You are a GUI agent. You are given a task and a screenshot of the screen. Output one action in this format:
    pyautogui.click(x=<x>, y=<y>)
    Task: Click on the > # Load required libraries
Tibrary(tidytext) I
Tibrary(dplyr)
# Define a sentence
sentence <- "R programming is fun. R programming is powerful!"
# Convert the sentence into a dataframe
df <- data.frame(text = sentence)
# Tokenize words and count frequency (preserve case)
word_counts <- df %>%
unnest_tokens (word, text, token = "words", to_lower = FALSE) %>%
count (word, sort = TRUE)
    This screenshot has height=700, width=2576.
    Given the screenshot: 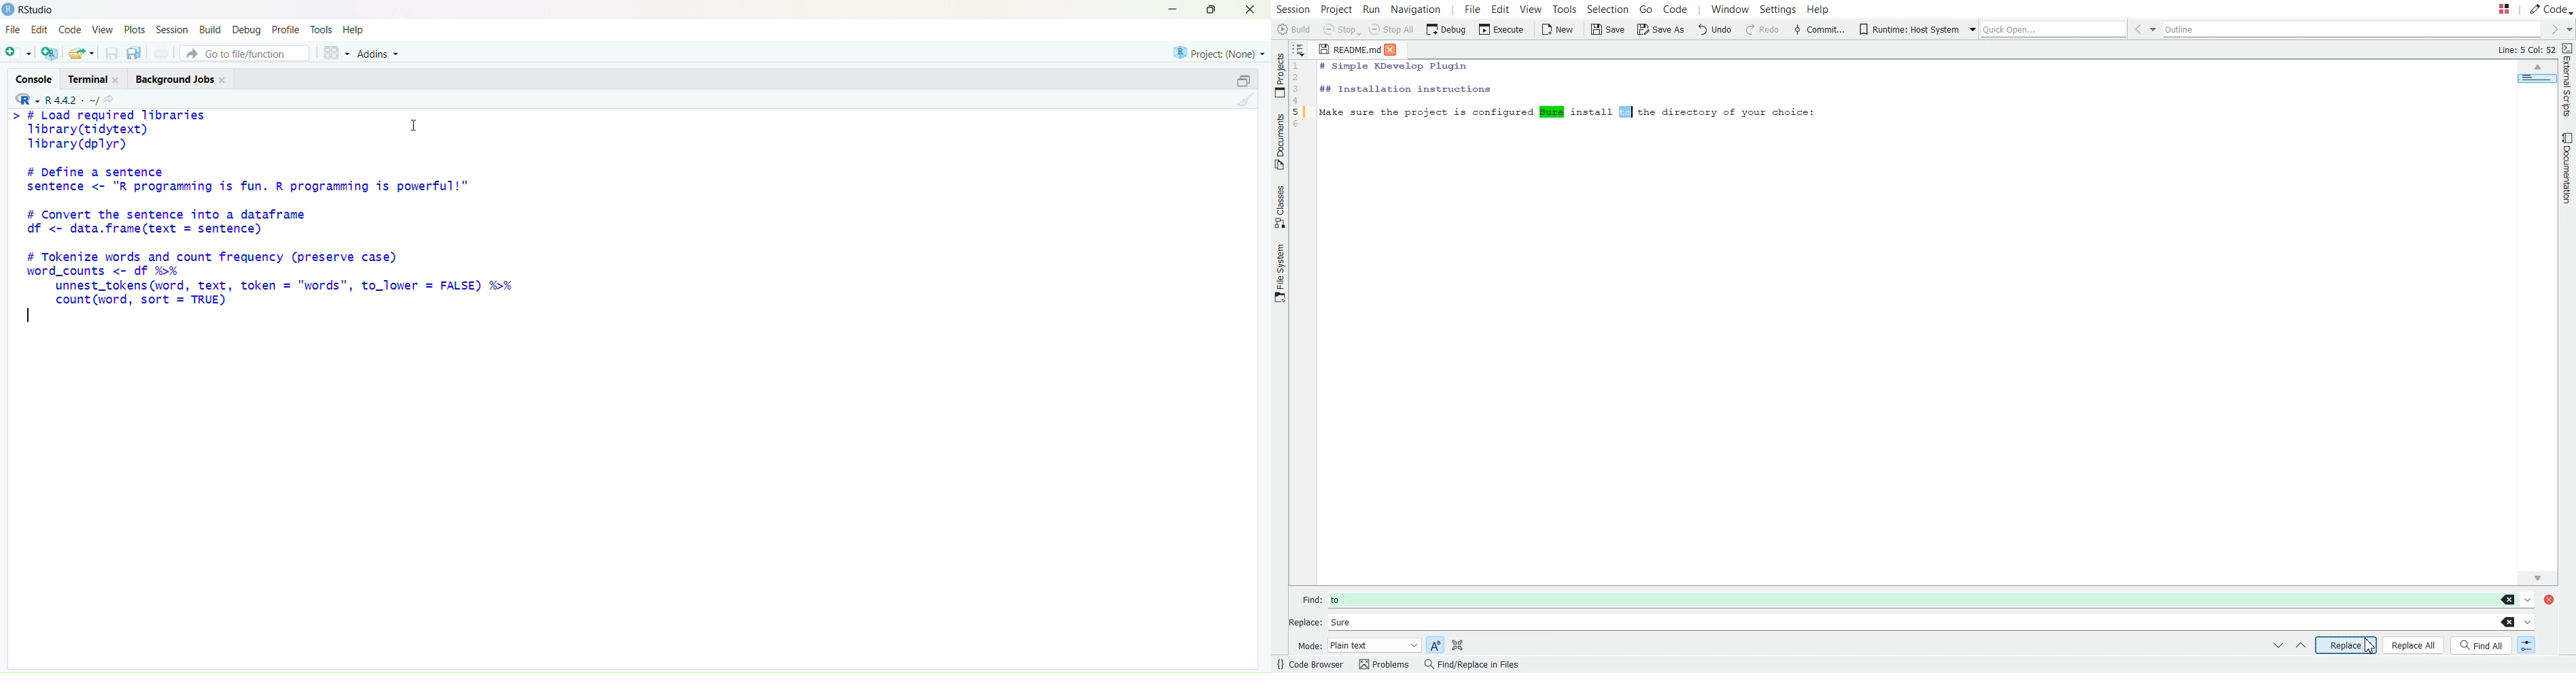 What is the action you would take?
    pyautogui.click(x=305, y=208)
    